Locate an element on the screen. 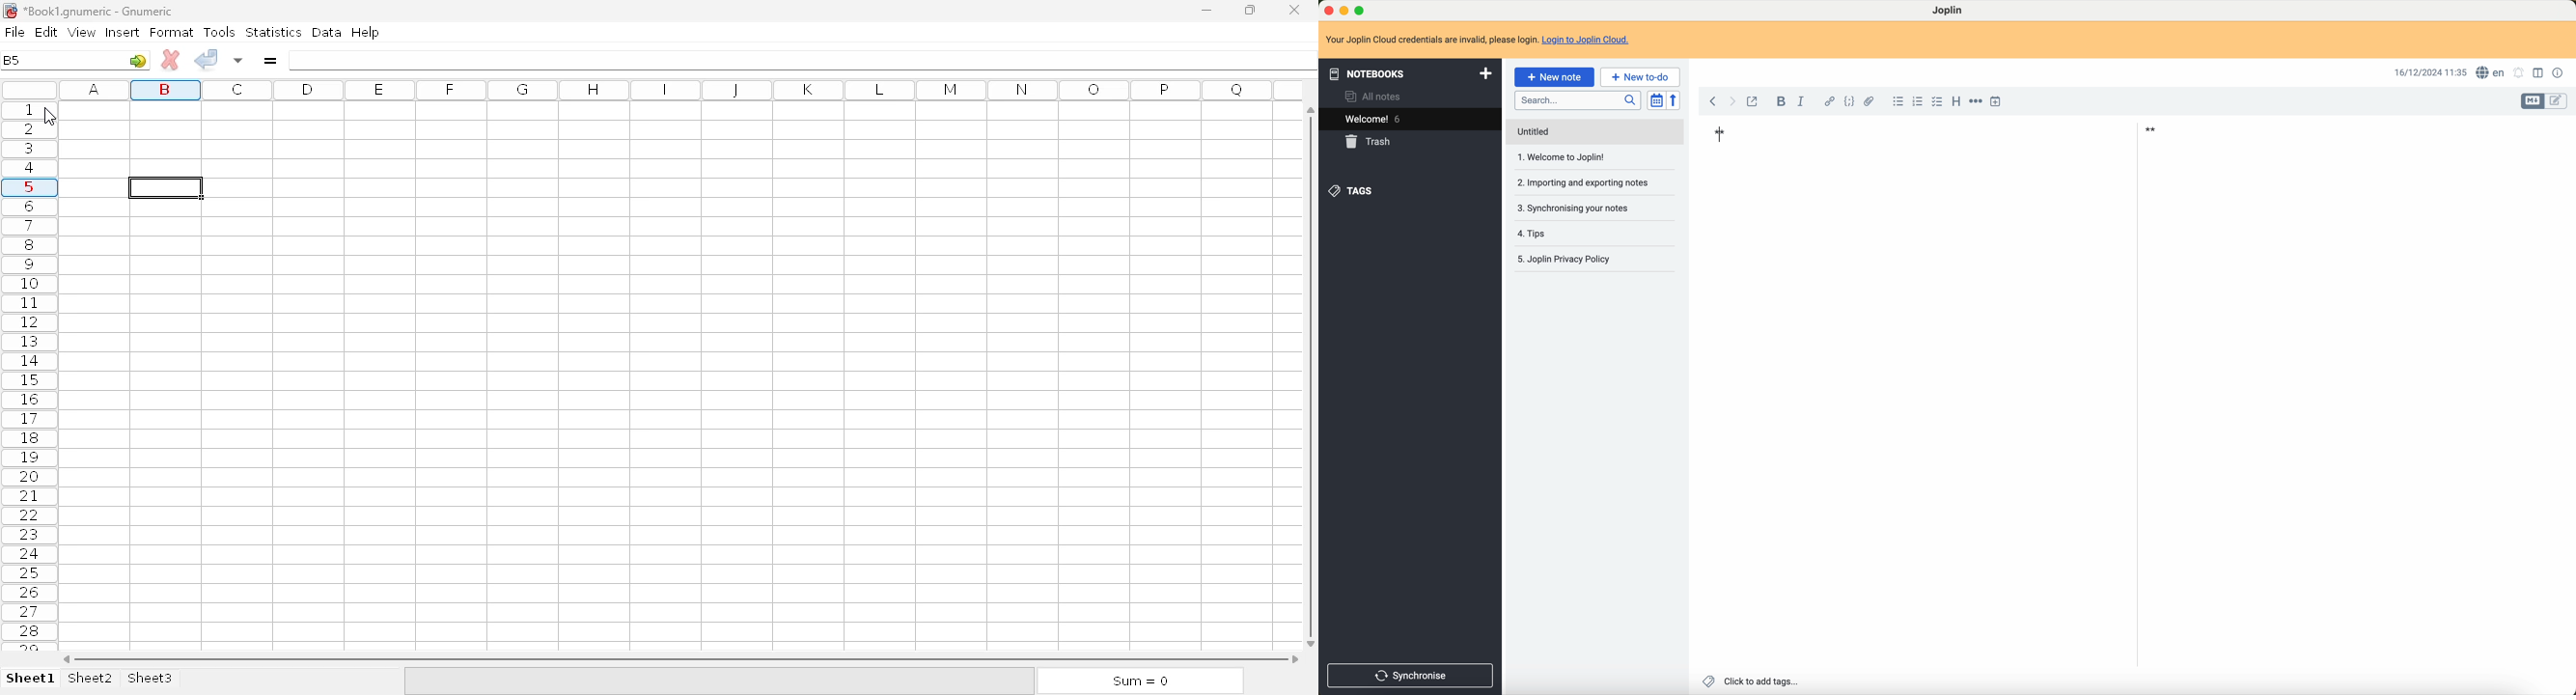  heading is located at coordinates (1955, 102).